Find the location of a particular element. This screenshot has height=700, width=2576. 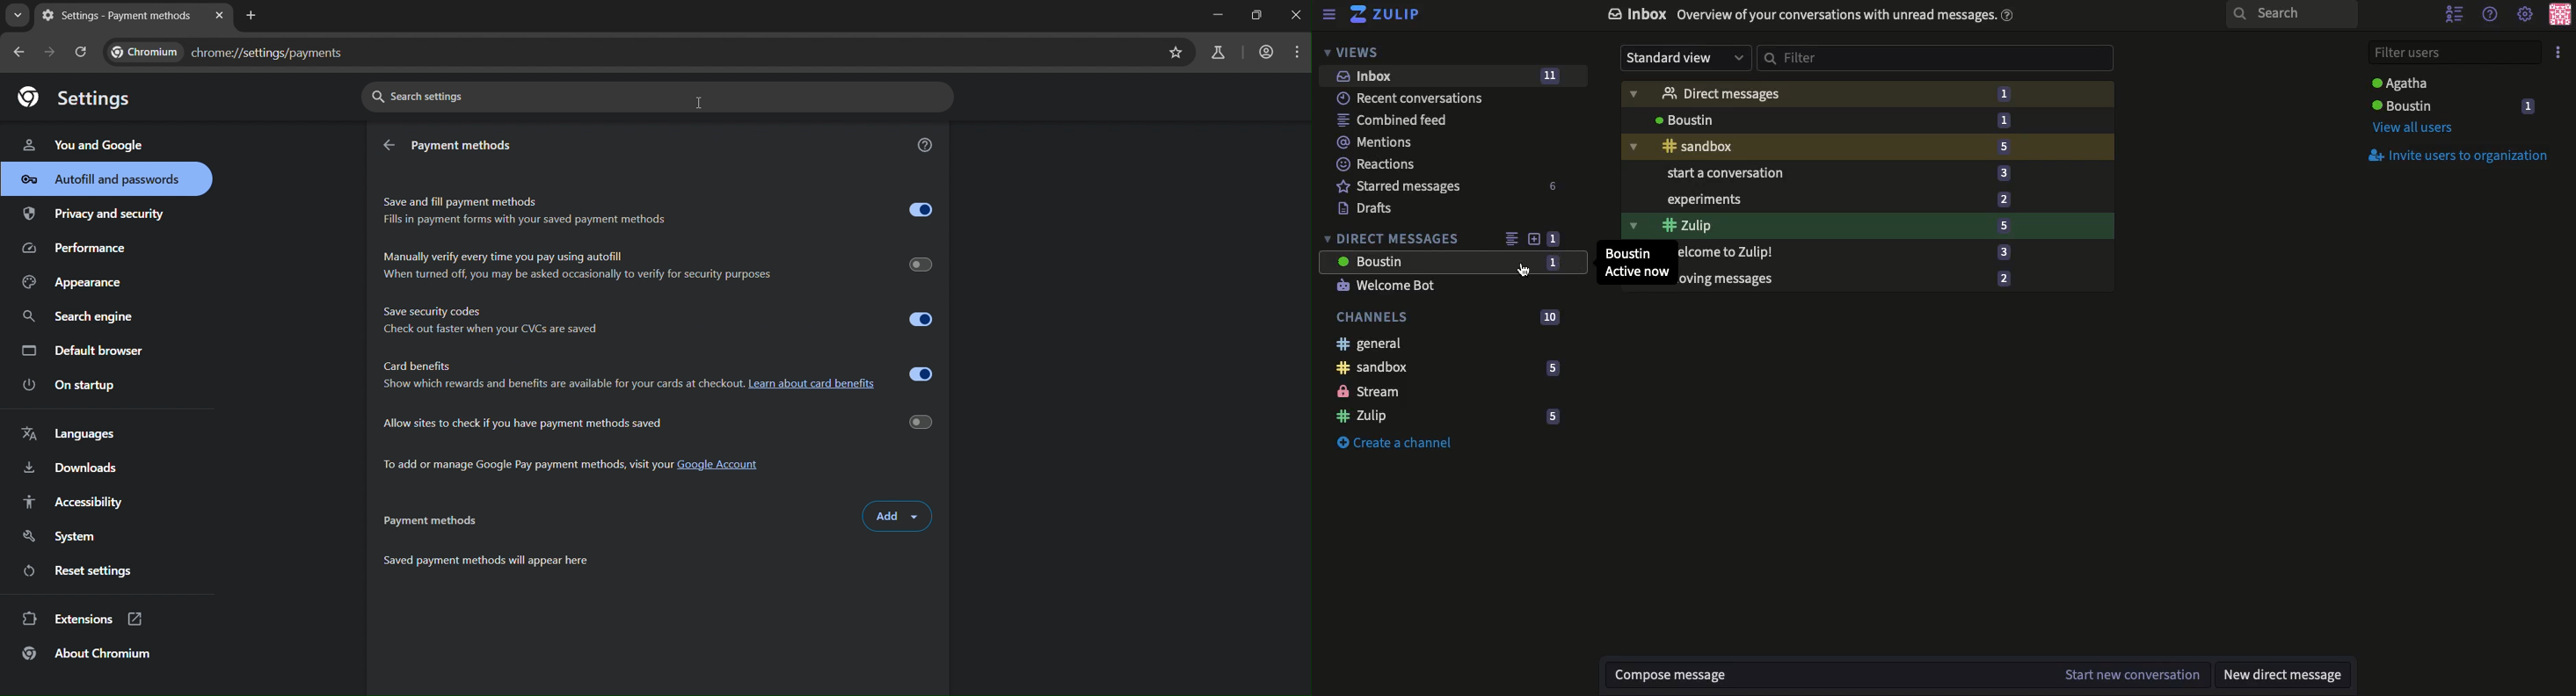

User 2 is located at coordinates (2456, 106).